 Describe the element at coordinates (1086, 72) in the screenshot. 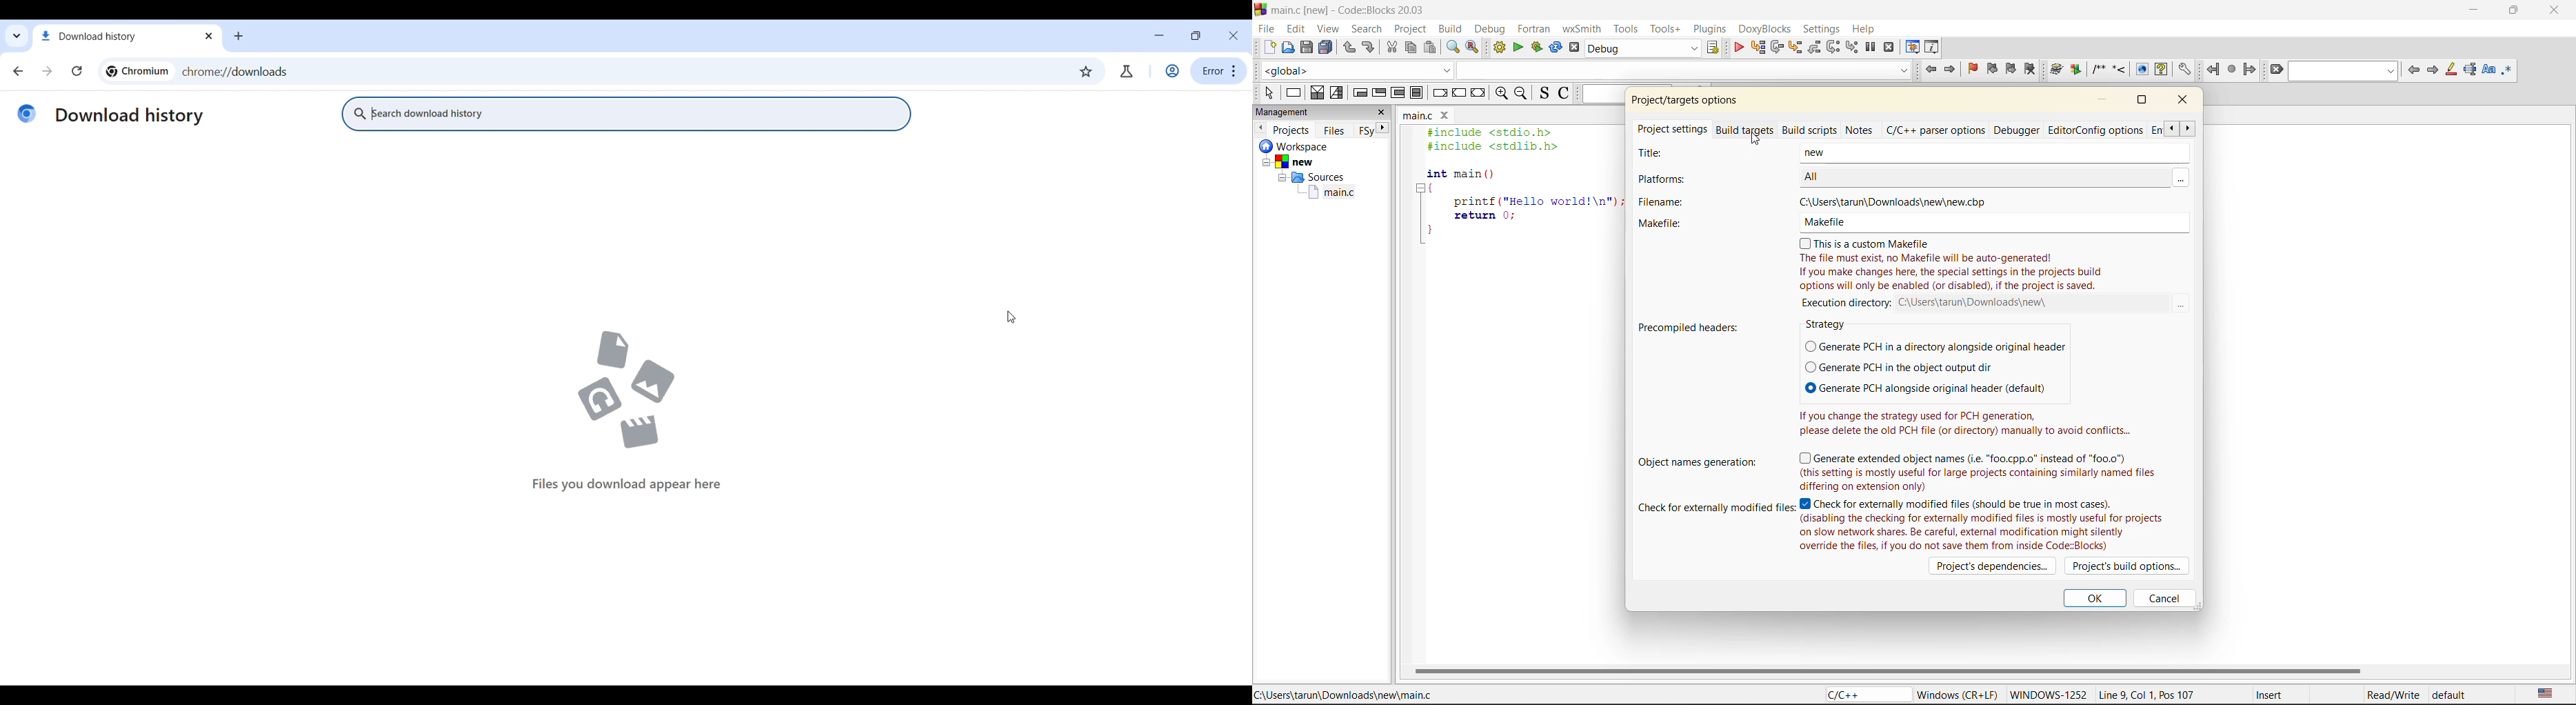

I see `Bookmark this tab` at that location.